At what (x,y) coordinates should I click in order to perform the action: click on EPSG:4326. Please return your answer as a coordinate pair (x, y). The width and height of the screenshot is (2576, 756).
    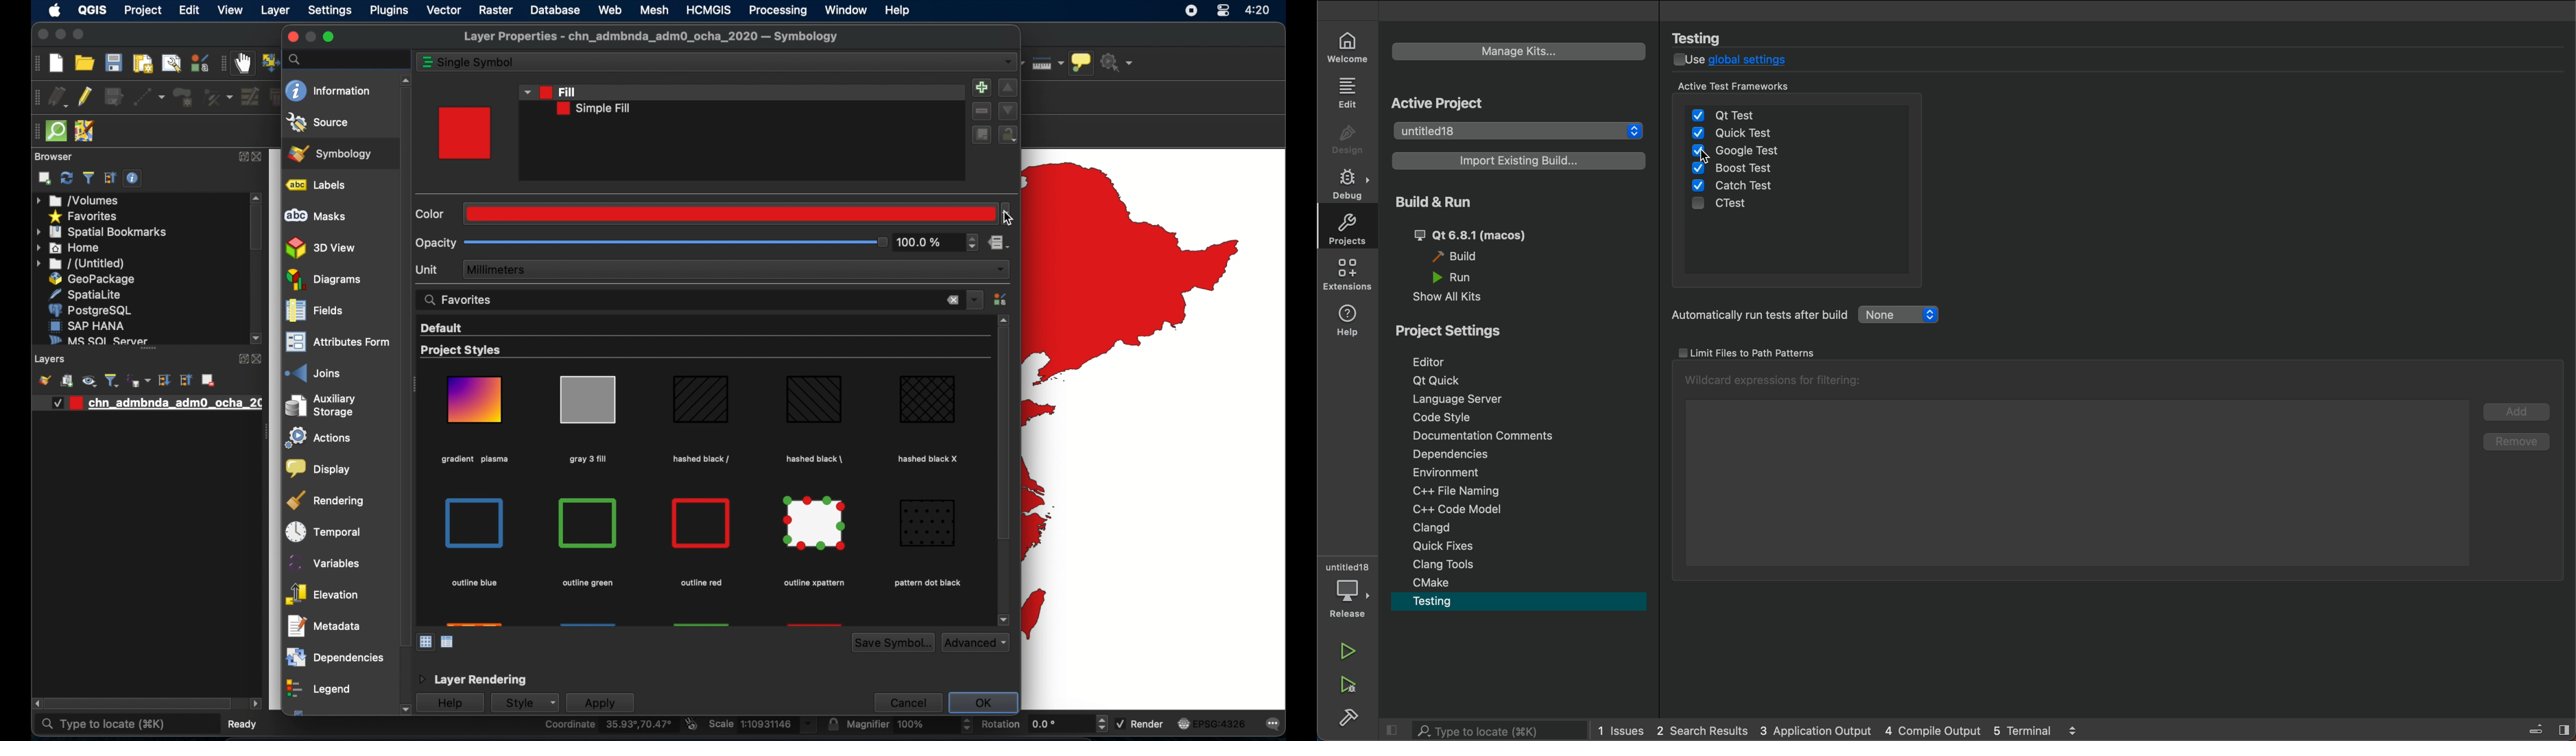
    Looking at the image, I should click on (1212, 722).